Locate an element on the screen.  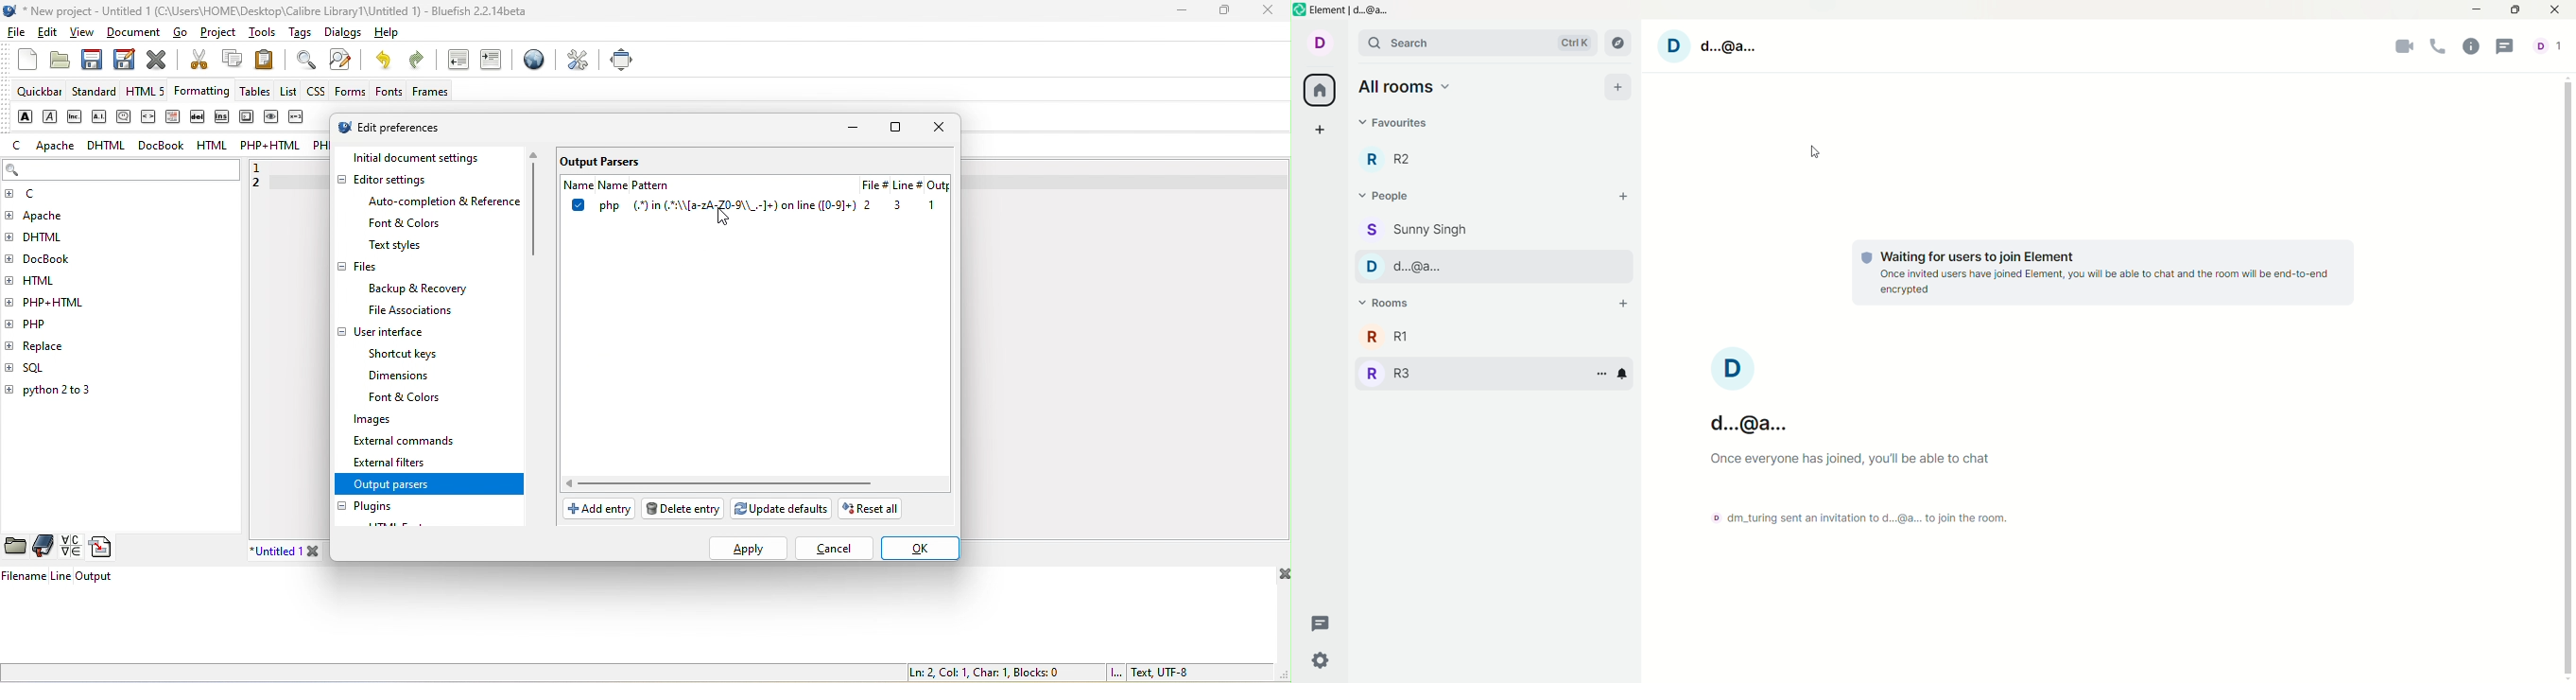
create a space is located at coordinates (1321, 129).